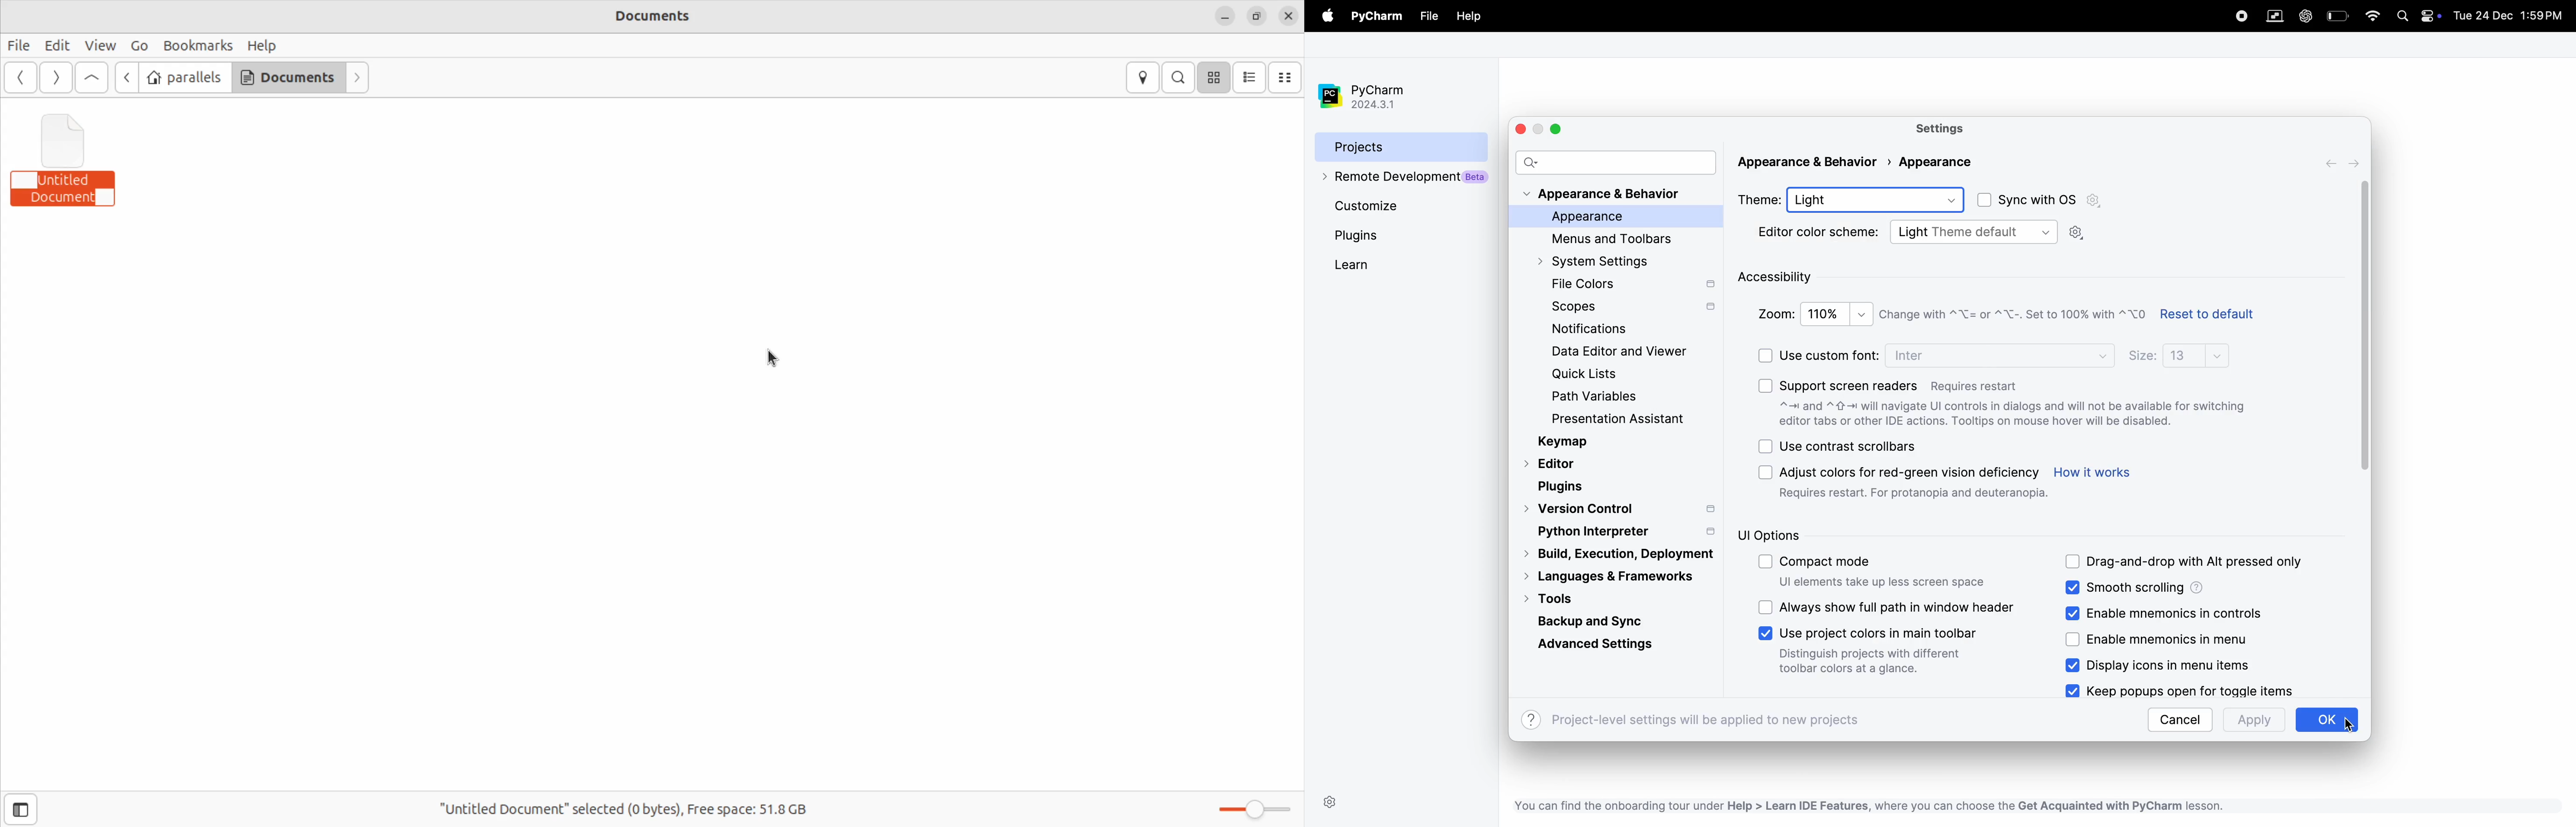  I want to click on documents, so click(288, 77).